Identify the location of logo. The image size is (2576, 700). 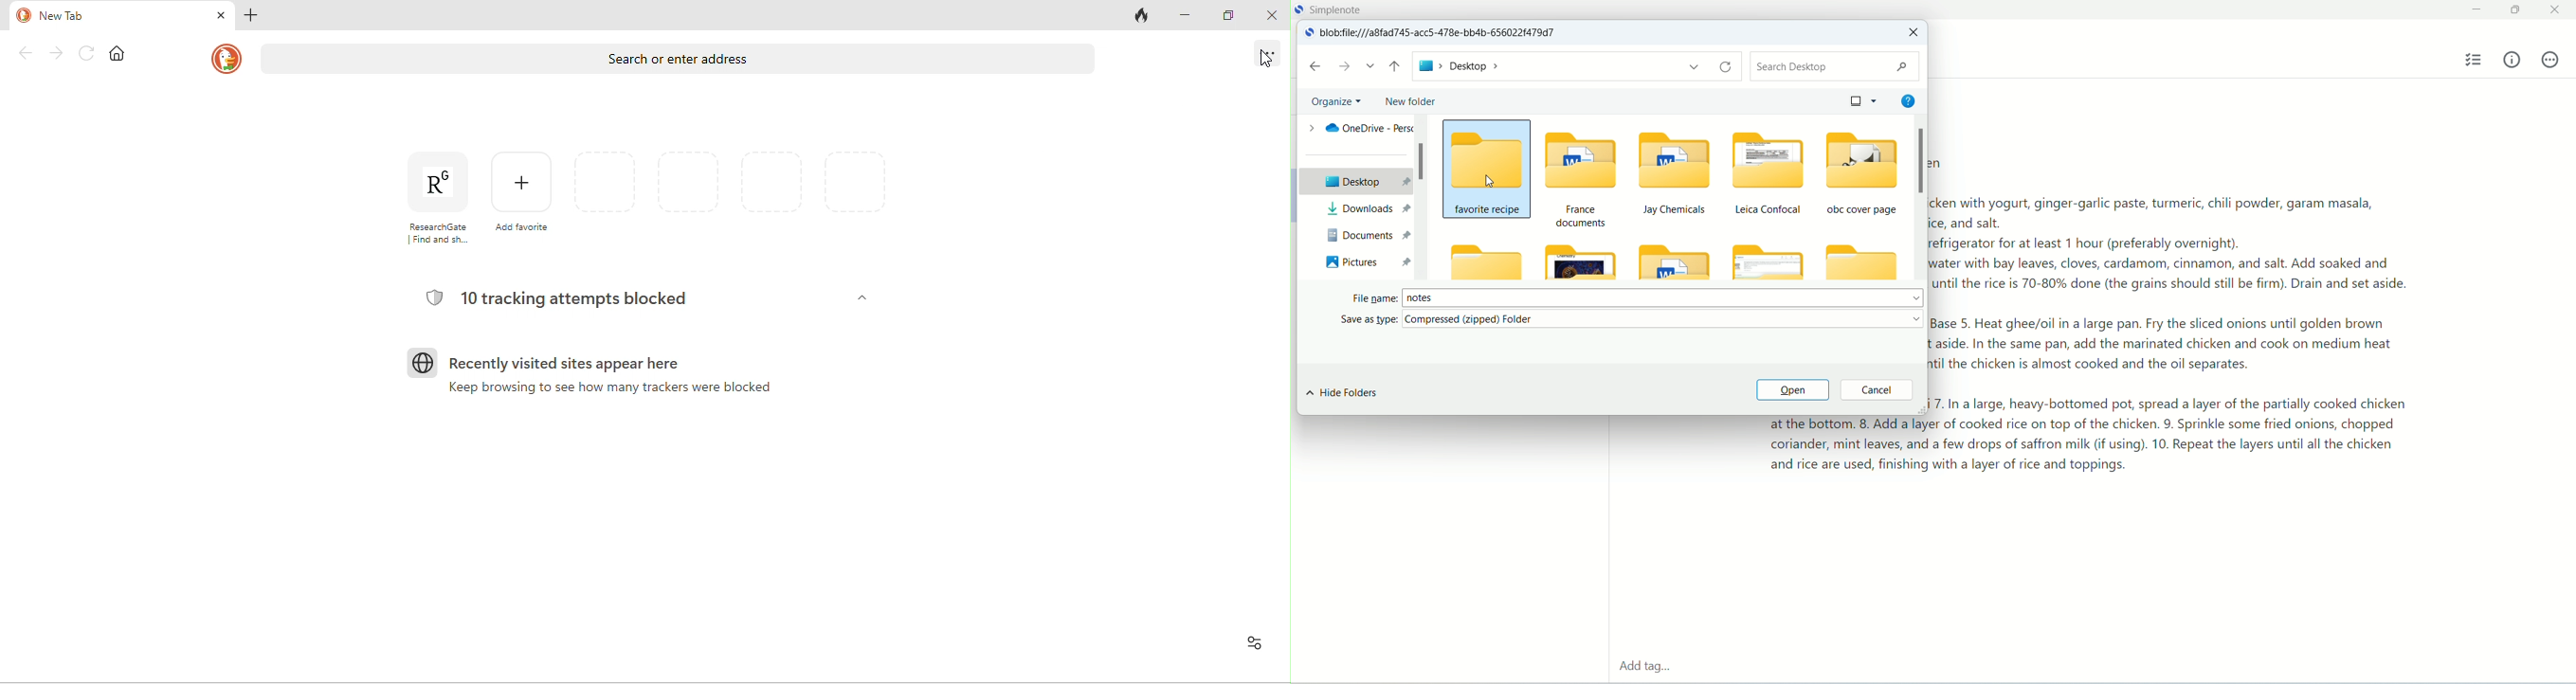
(1308, 33).